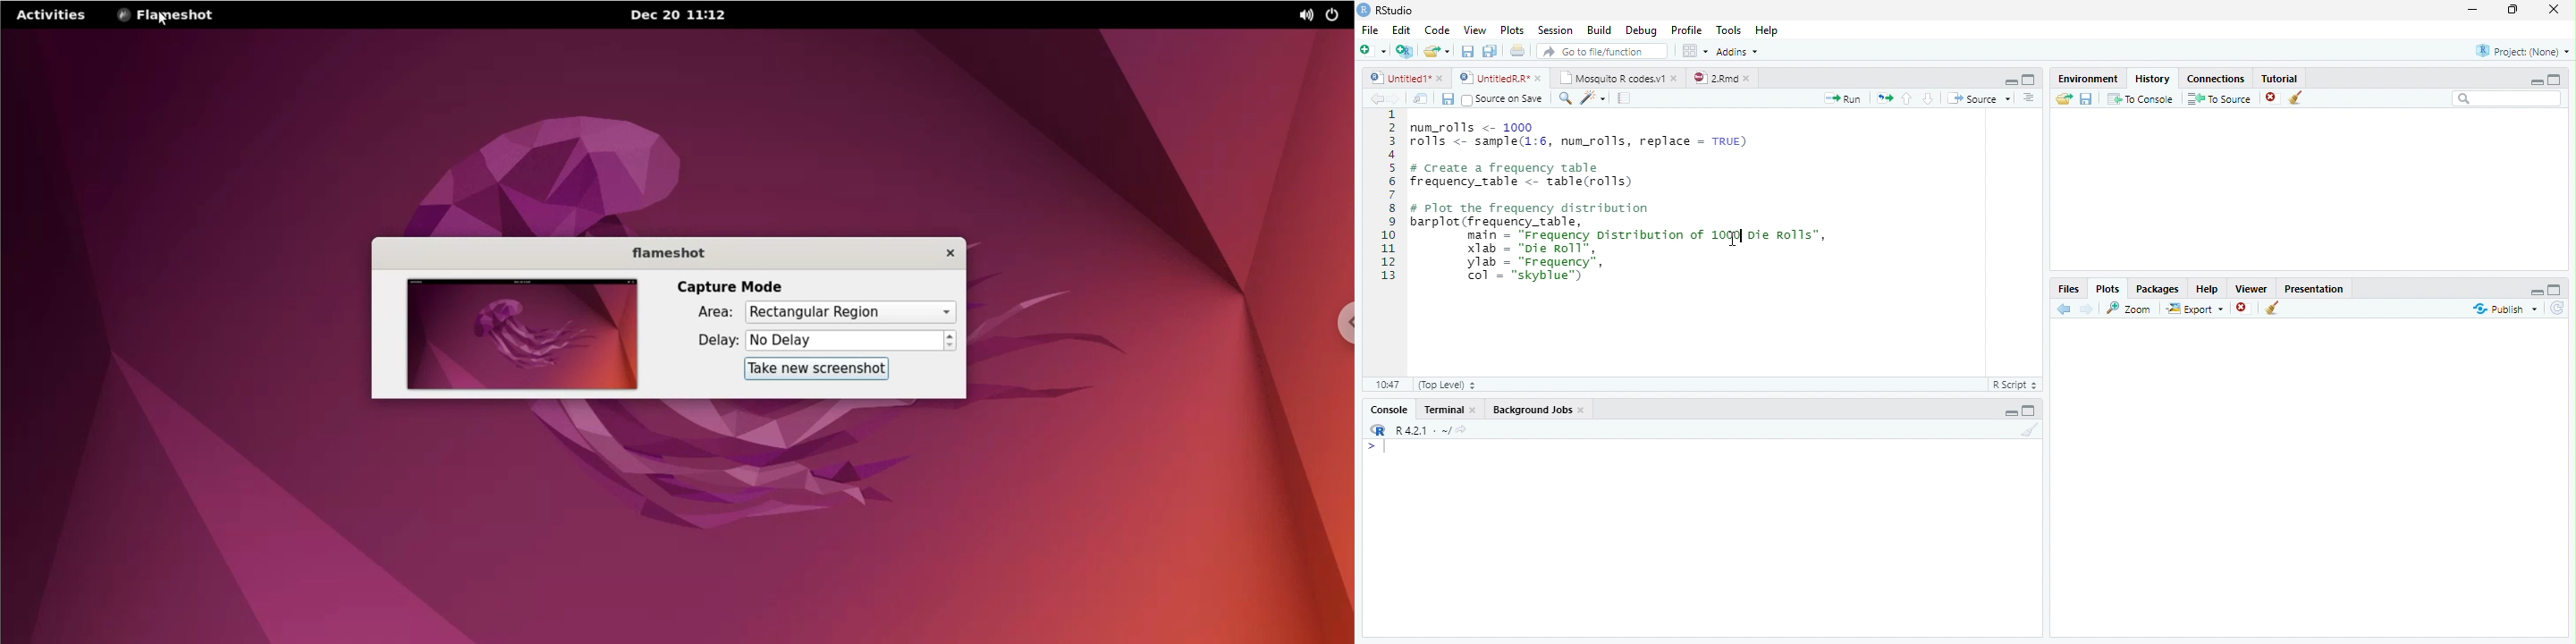 This screenshot has height=644, width=2576. I want to click on Session, so click(1556, 30).